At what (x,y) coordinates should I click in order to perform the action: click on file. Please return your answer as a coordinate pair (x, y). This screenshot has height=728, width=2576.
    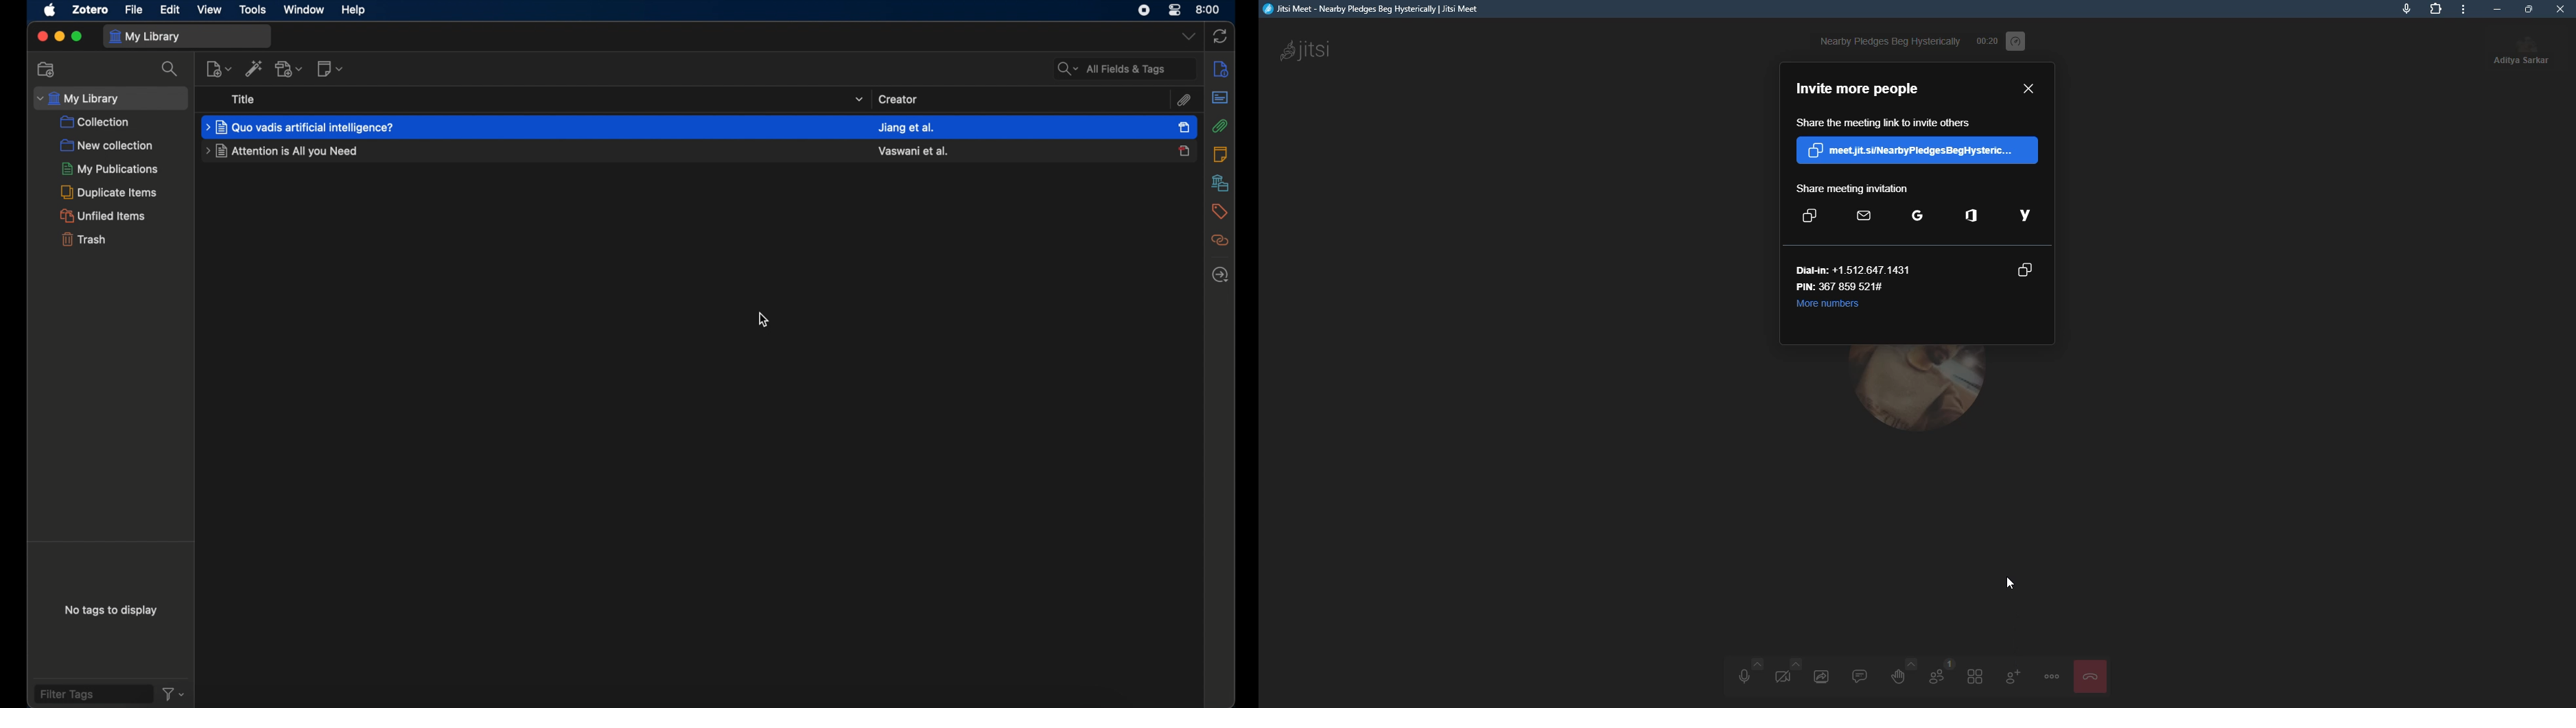
    Looking at the image, I should click on (134, 10).